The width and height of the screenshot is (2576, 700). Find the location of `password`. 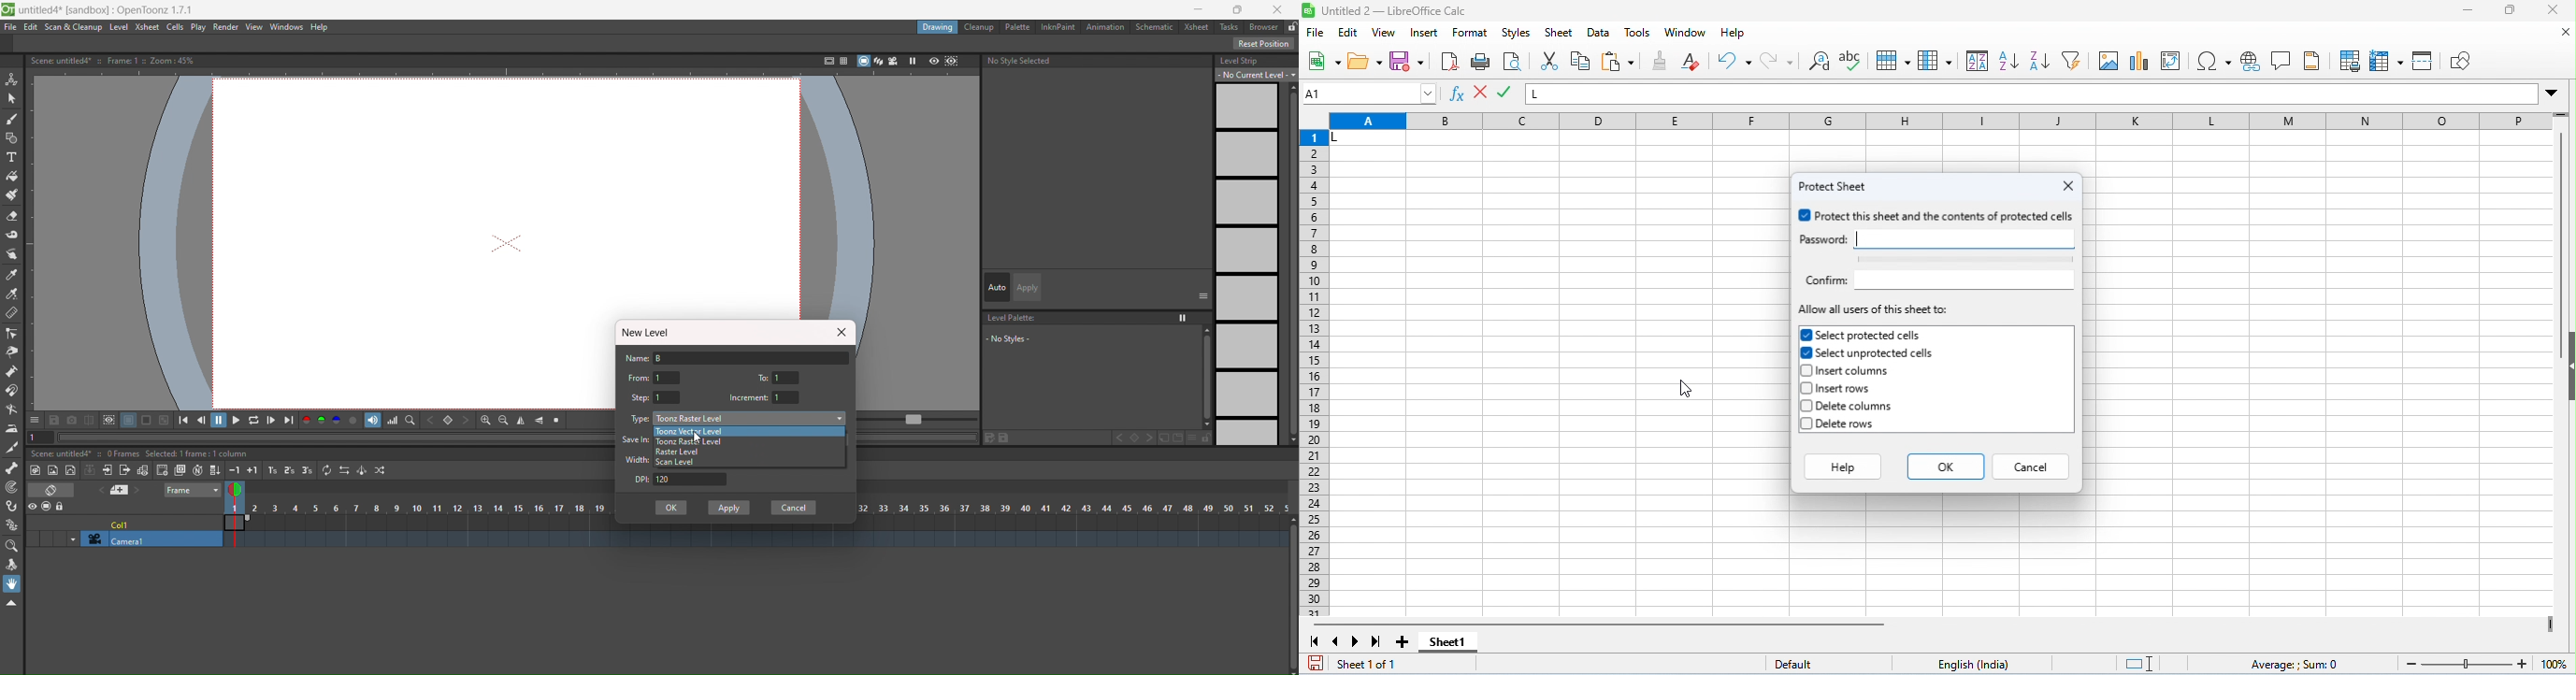

password is located at coordinates (1821, 239).